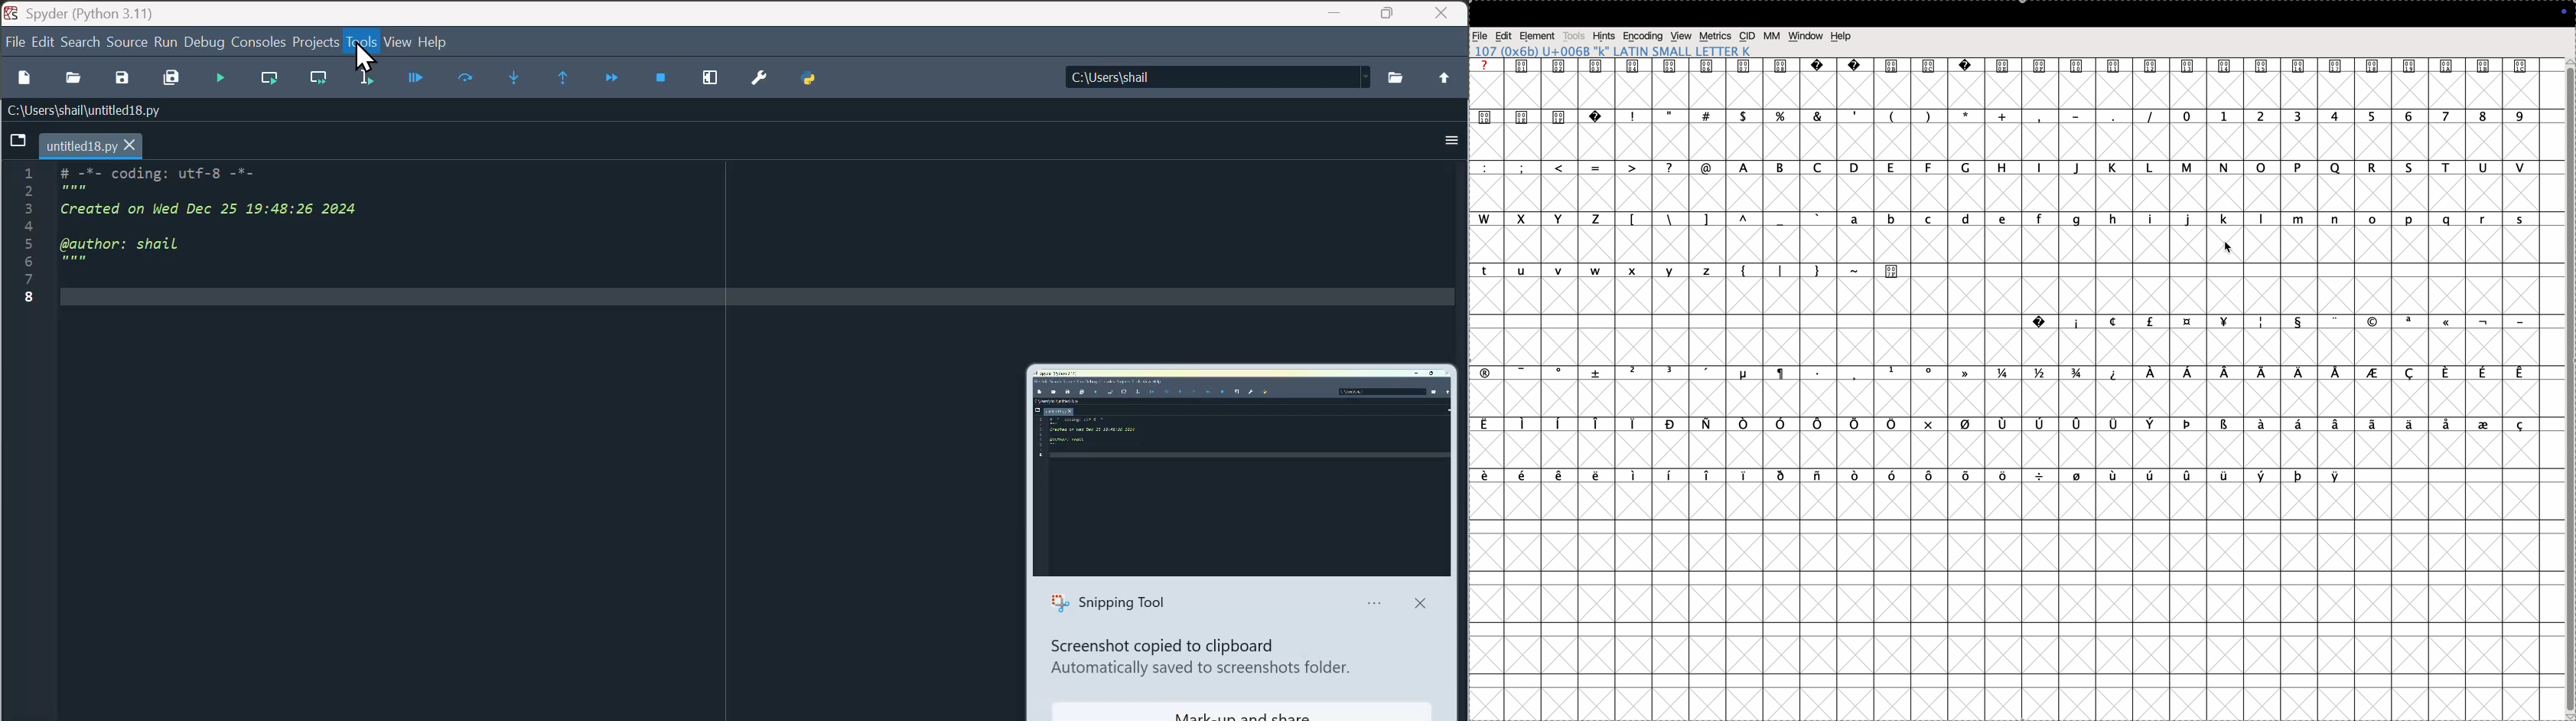  I want to click on Source, so click(128, 44).